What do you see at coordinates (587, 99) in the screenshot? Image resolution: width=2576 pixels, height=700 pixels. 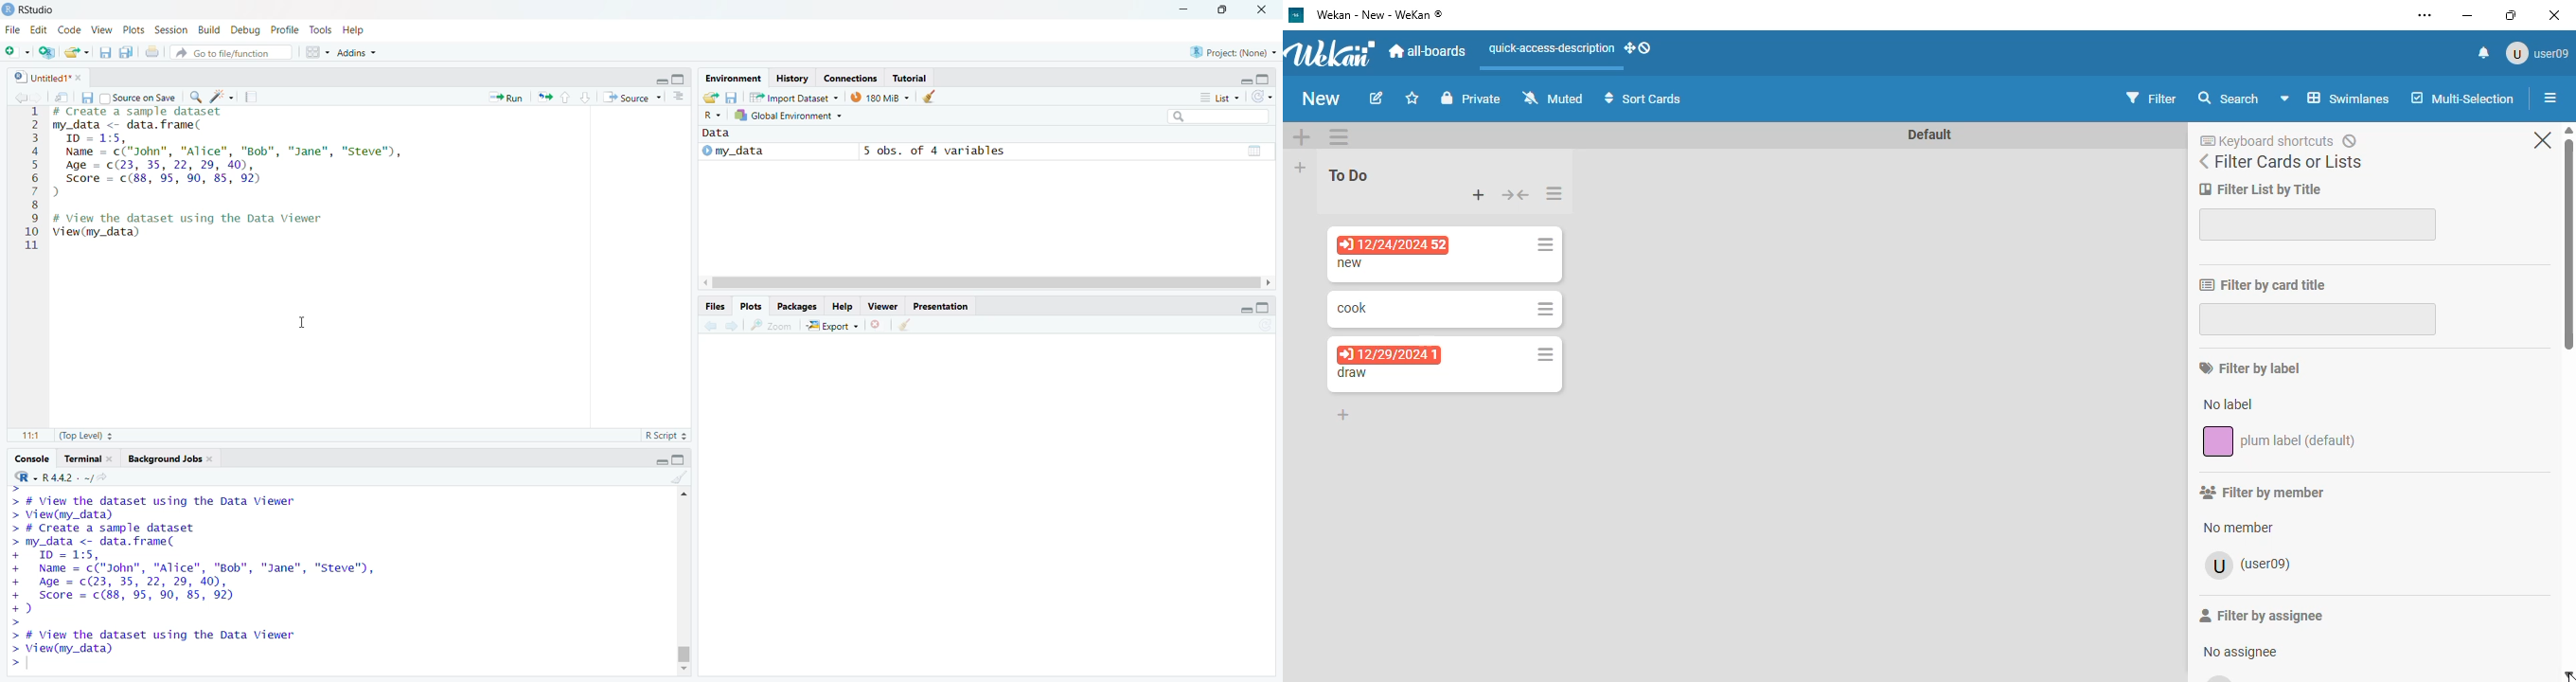 I see `Page down` at bounding box center [587, 99].